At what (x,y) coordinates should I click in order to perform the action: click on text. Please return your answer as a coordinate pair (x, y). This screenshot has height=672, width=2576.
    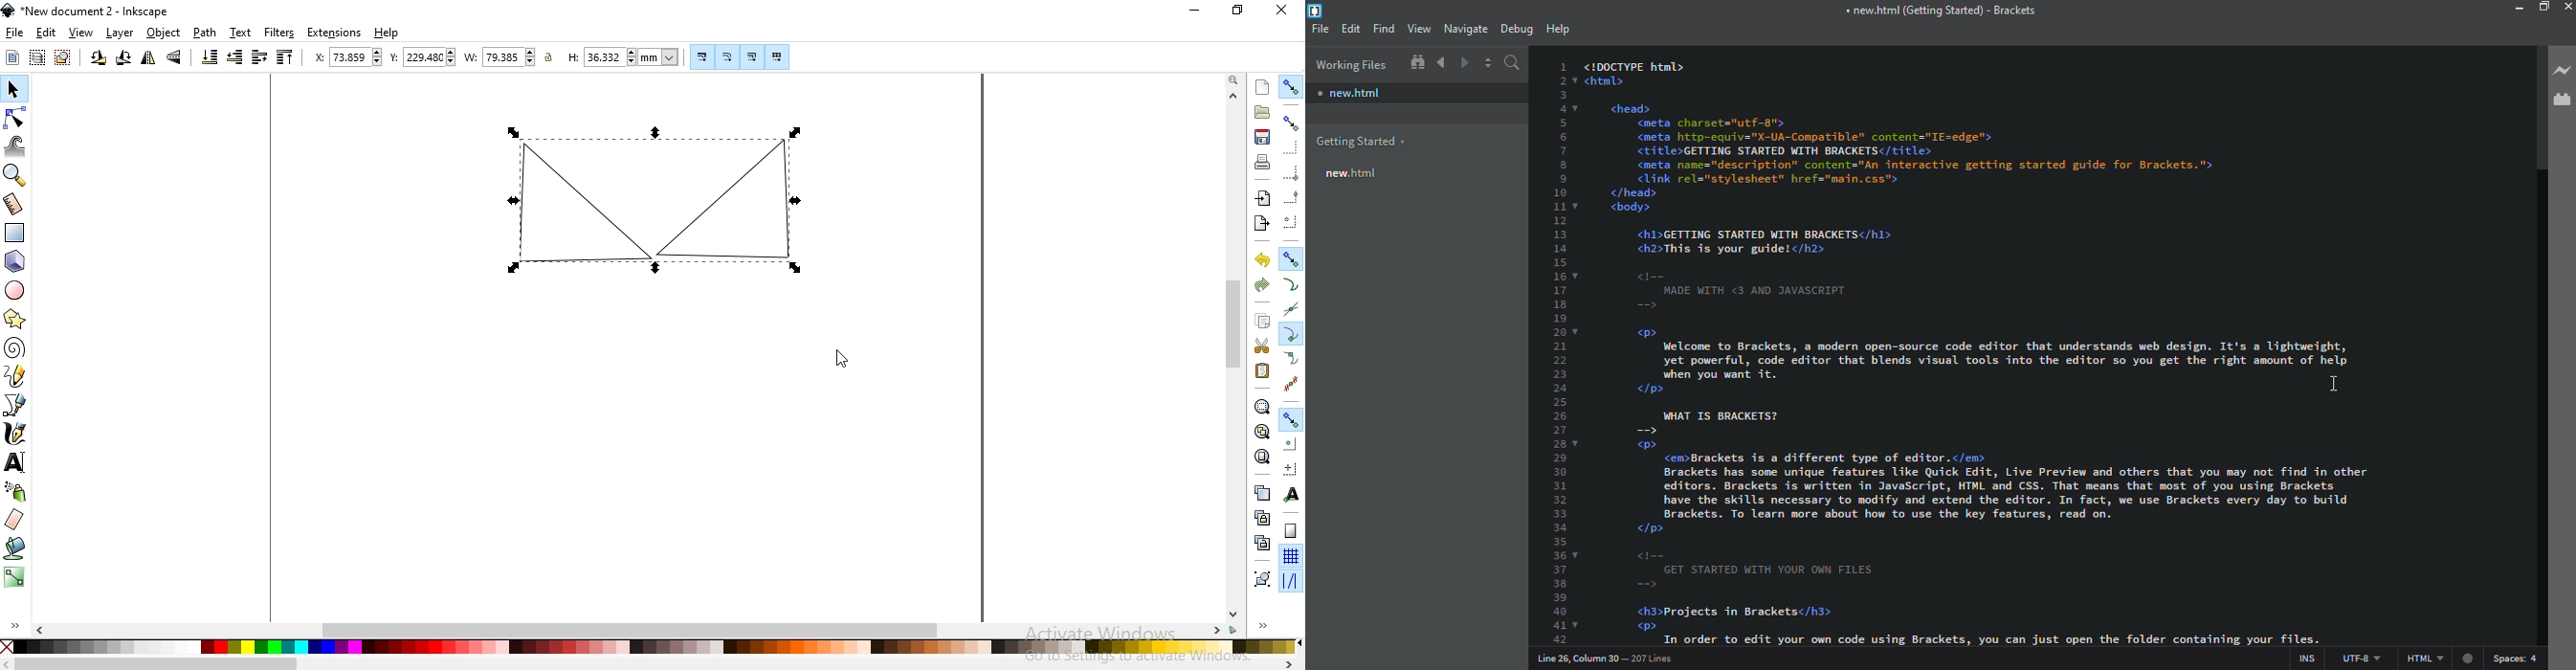
    Looking at the image, I should click on (242, 32).